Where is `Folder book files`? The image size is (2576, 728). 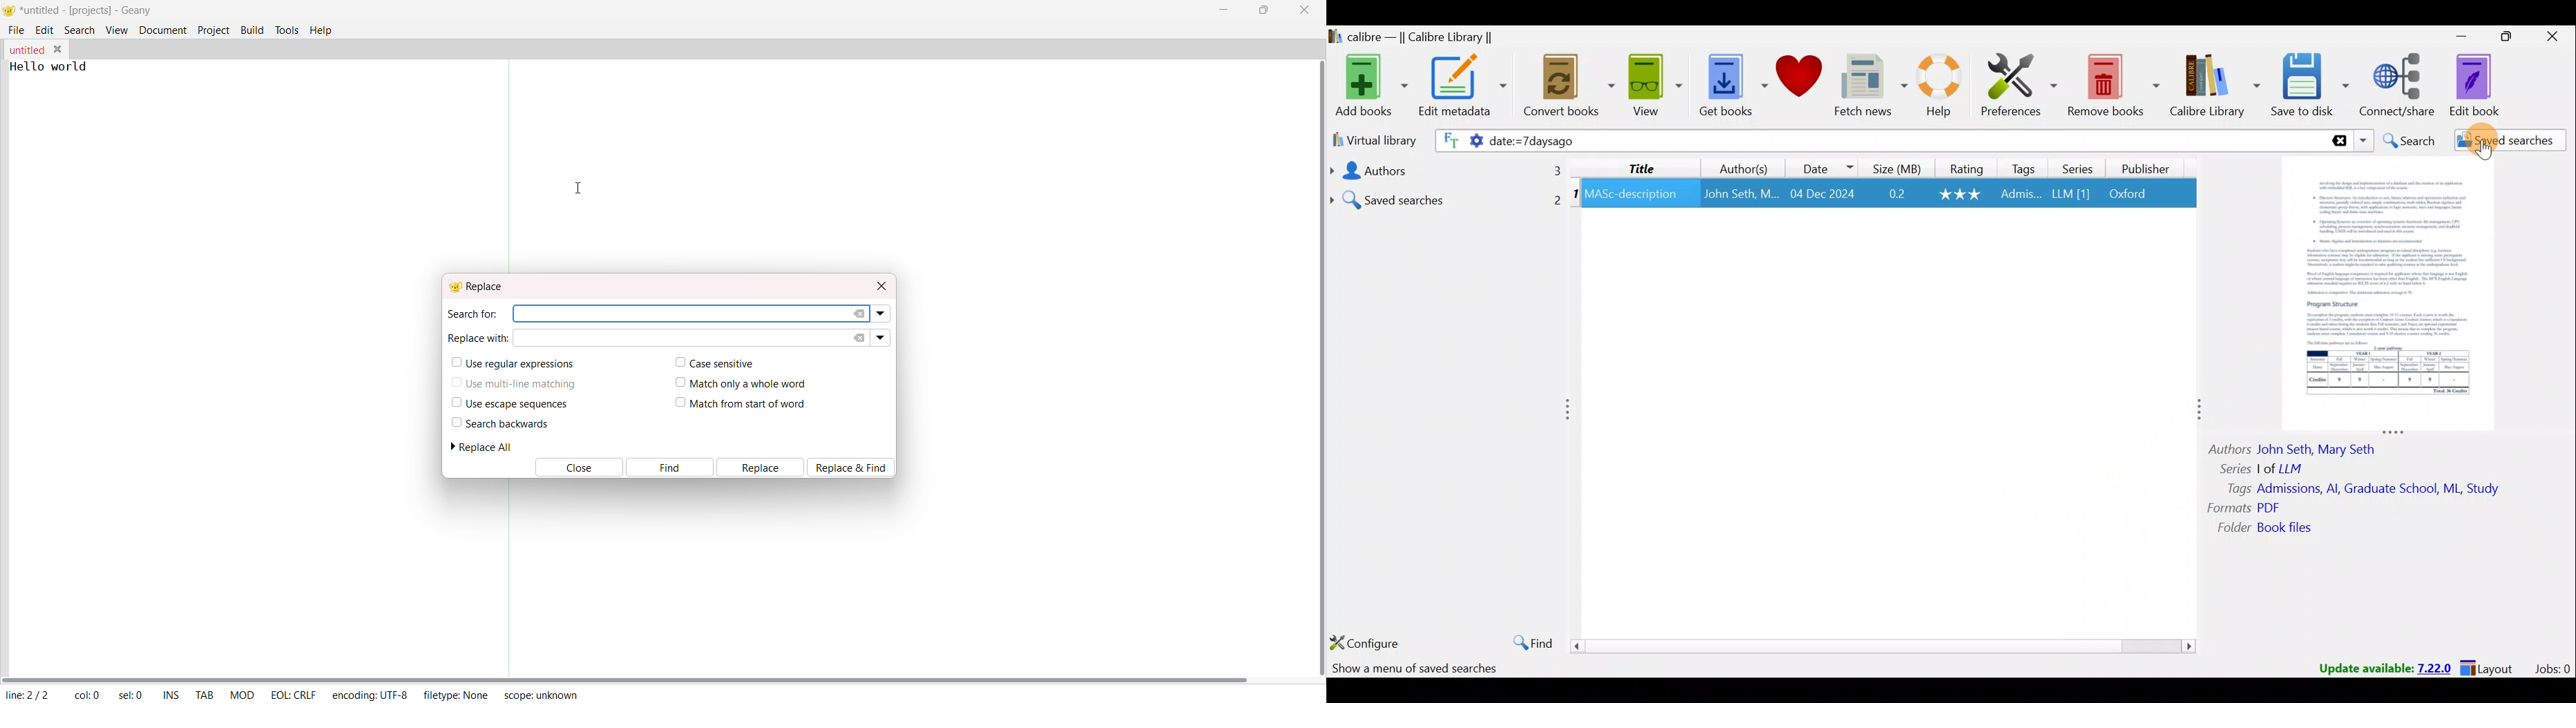 Folder book files is located at coordinates (2275, 529).